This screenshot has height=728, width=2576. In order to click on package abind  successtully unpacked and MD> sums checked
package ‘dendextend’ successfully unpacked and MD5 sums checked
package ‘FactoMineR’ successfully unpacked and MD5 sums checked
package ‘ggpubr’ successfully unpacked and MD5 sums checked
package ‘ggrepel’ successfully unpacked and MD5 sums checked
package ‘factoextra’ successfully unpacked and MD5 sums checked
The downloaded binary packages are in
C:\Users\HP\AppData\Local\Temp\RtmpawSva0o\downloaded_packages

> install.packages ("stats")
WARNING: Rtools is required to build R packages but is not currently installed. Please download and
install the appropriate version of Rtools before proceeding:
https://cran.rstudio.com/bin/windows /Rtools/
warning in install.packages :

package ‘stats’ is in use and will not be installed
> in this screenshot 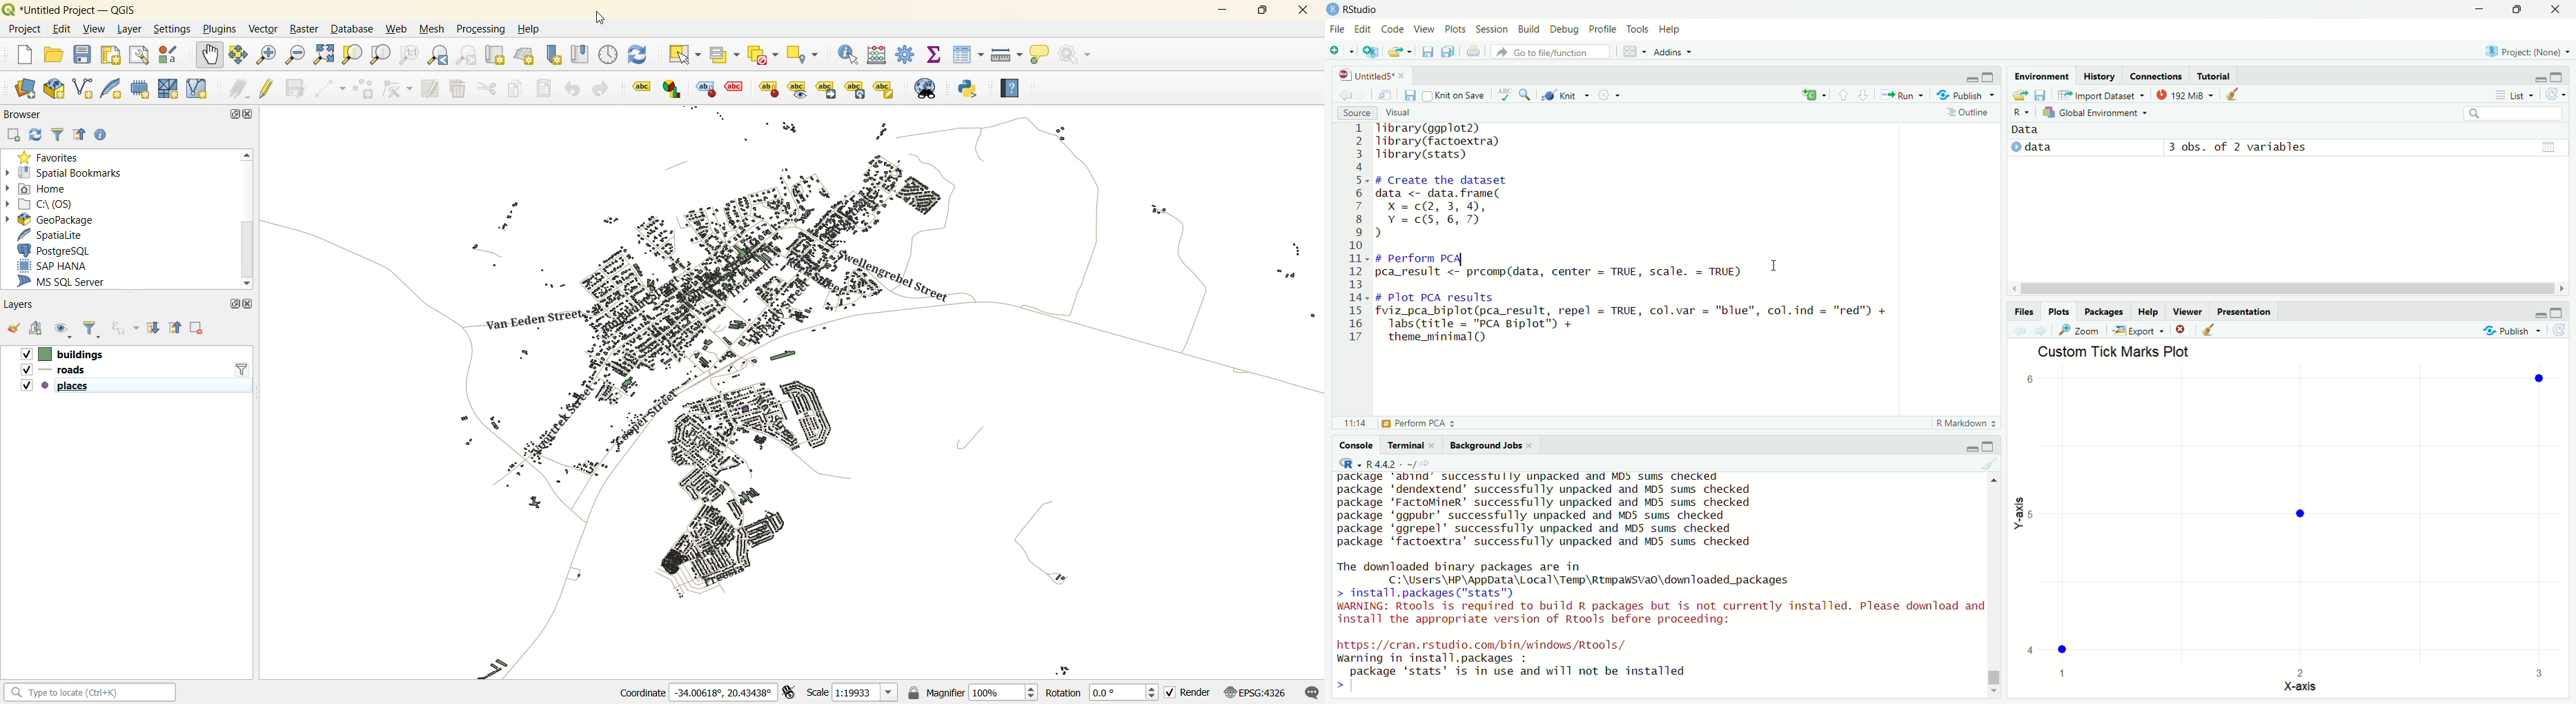, I will do `click(1659, 582)`.